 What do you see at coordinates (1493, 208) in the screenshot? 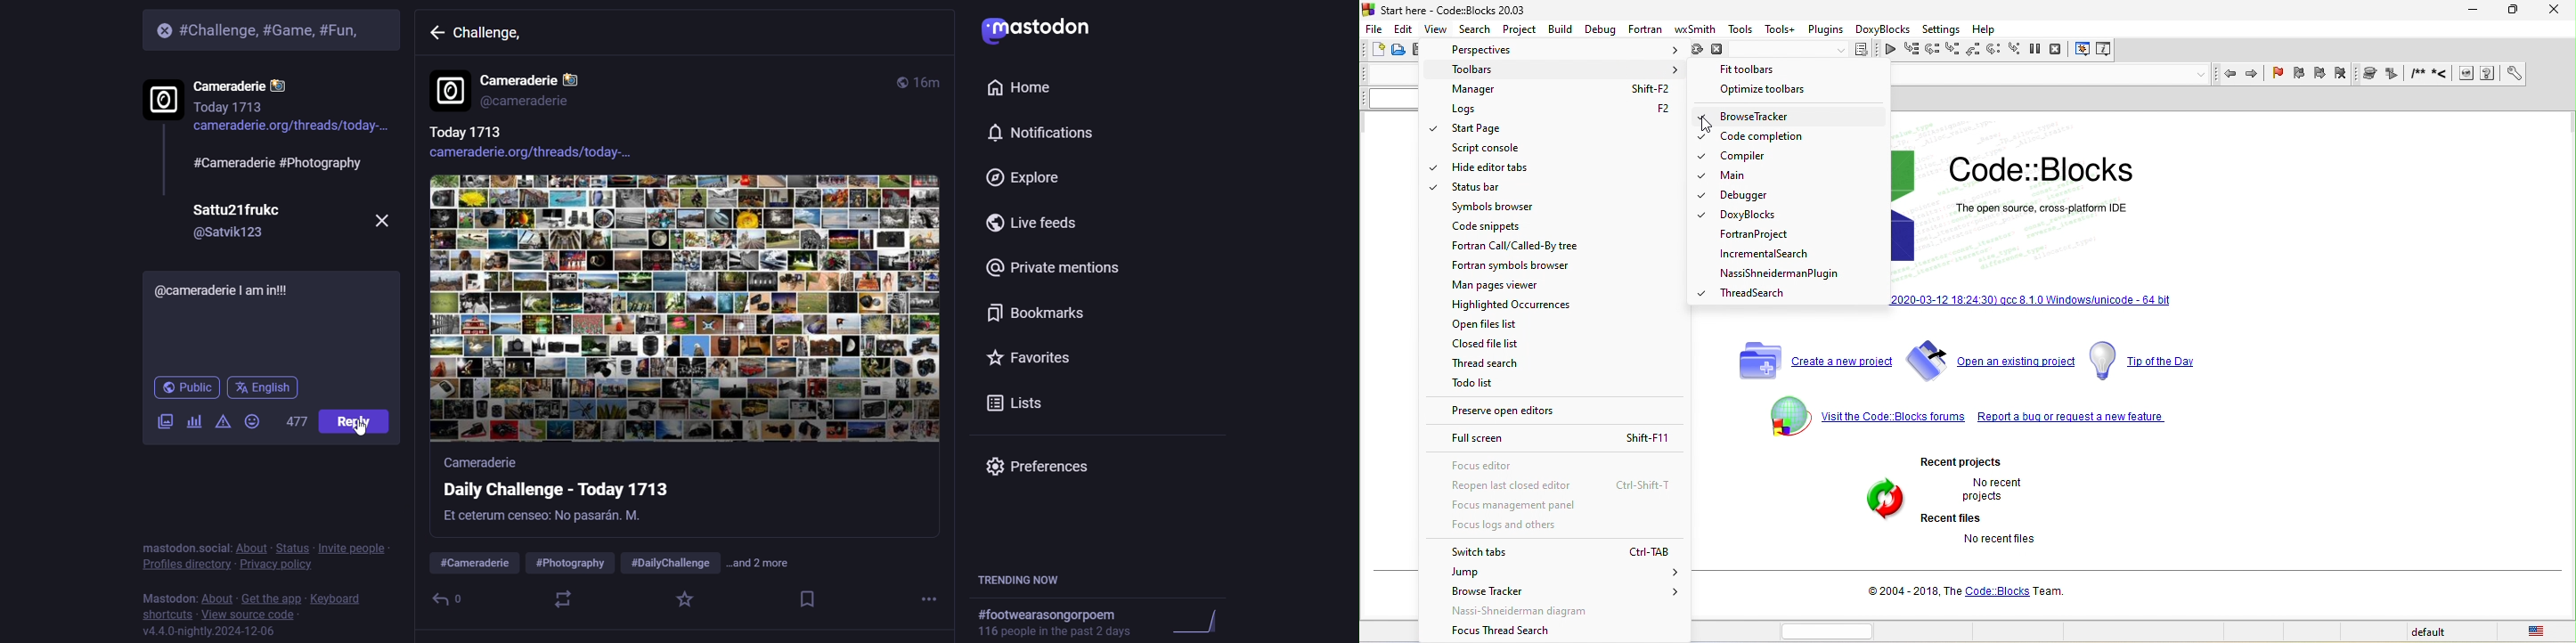
I see `symbols browser` at bounding box center [1493, 208].